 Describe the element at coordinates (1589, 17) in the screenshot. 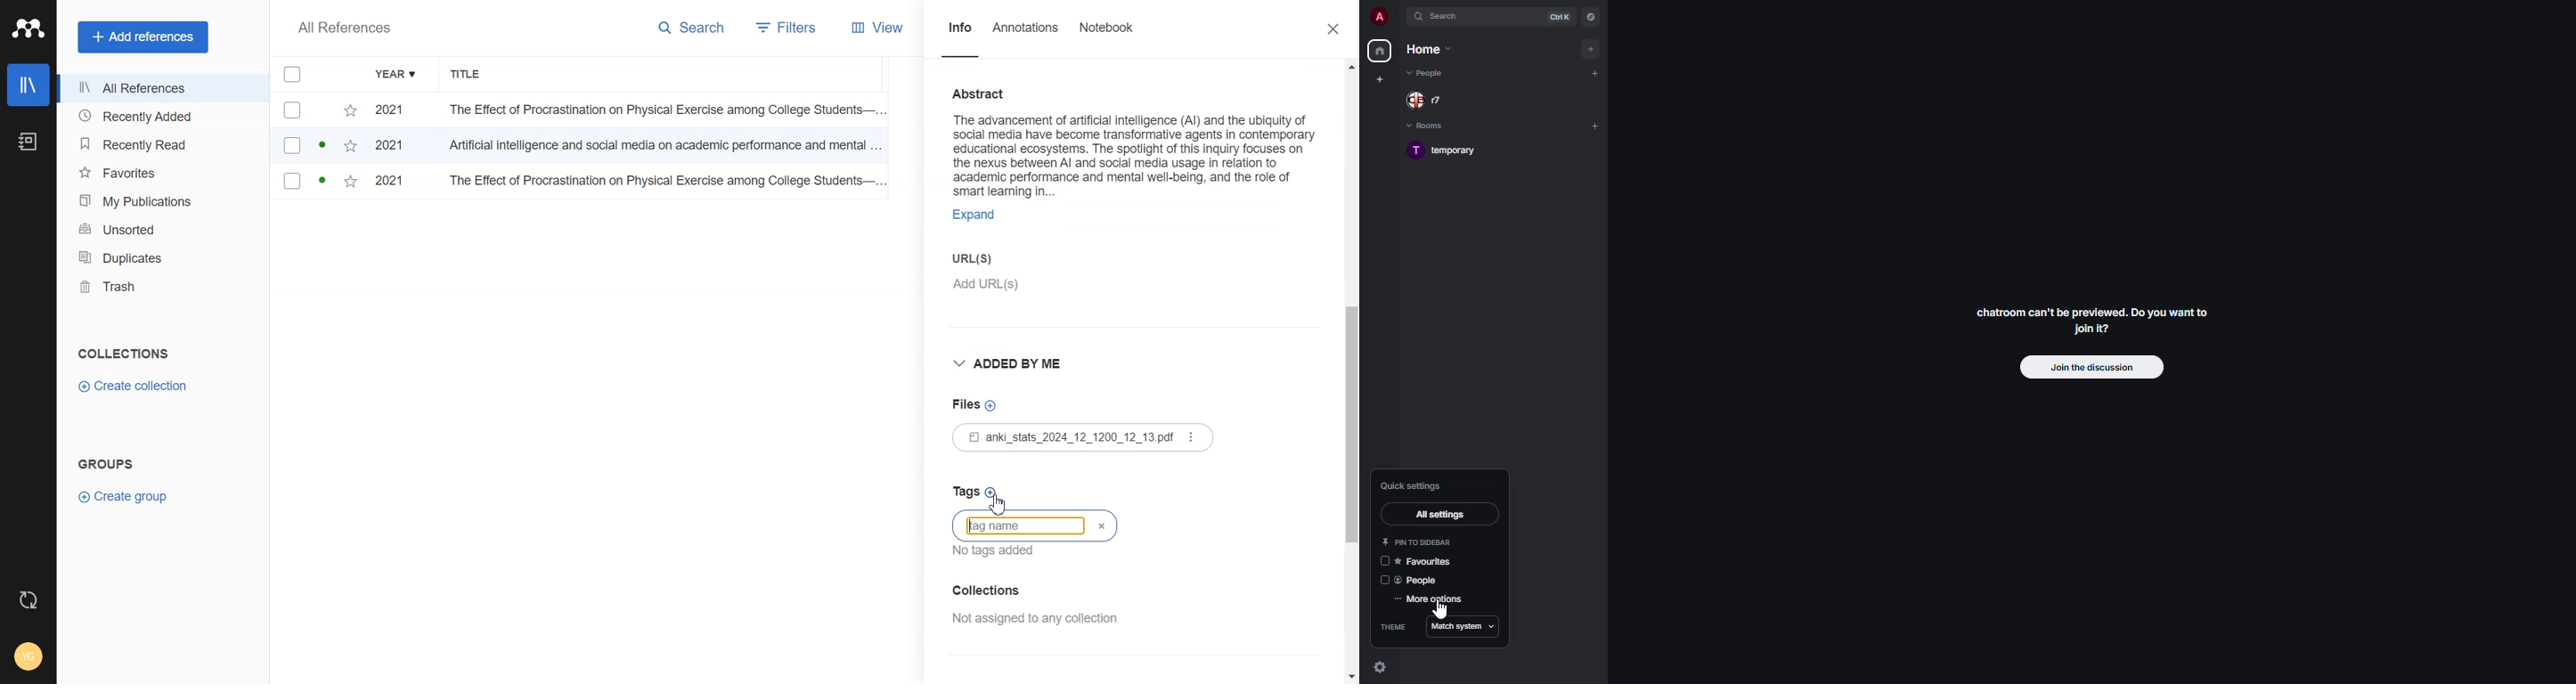

I see `navigator` at that location.